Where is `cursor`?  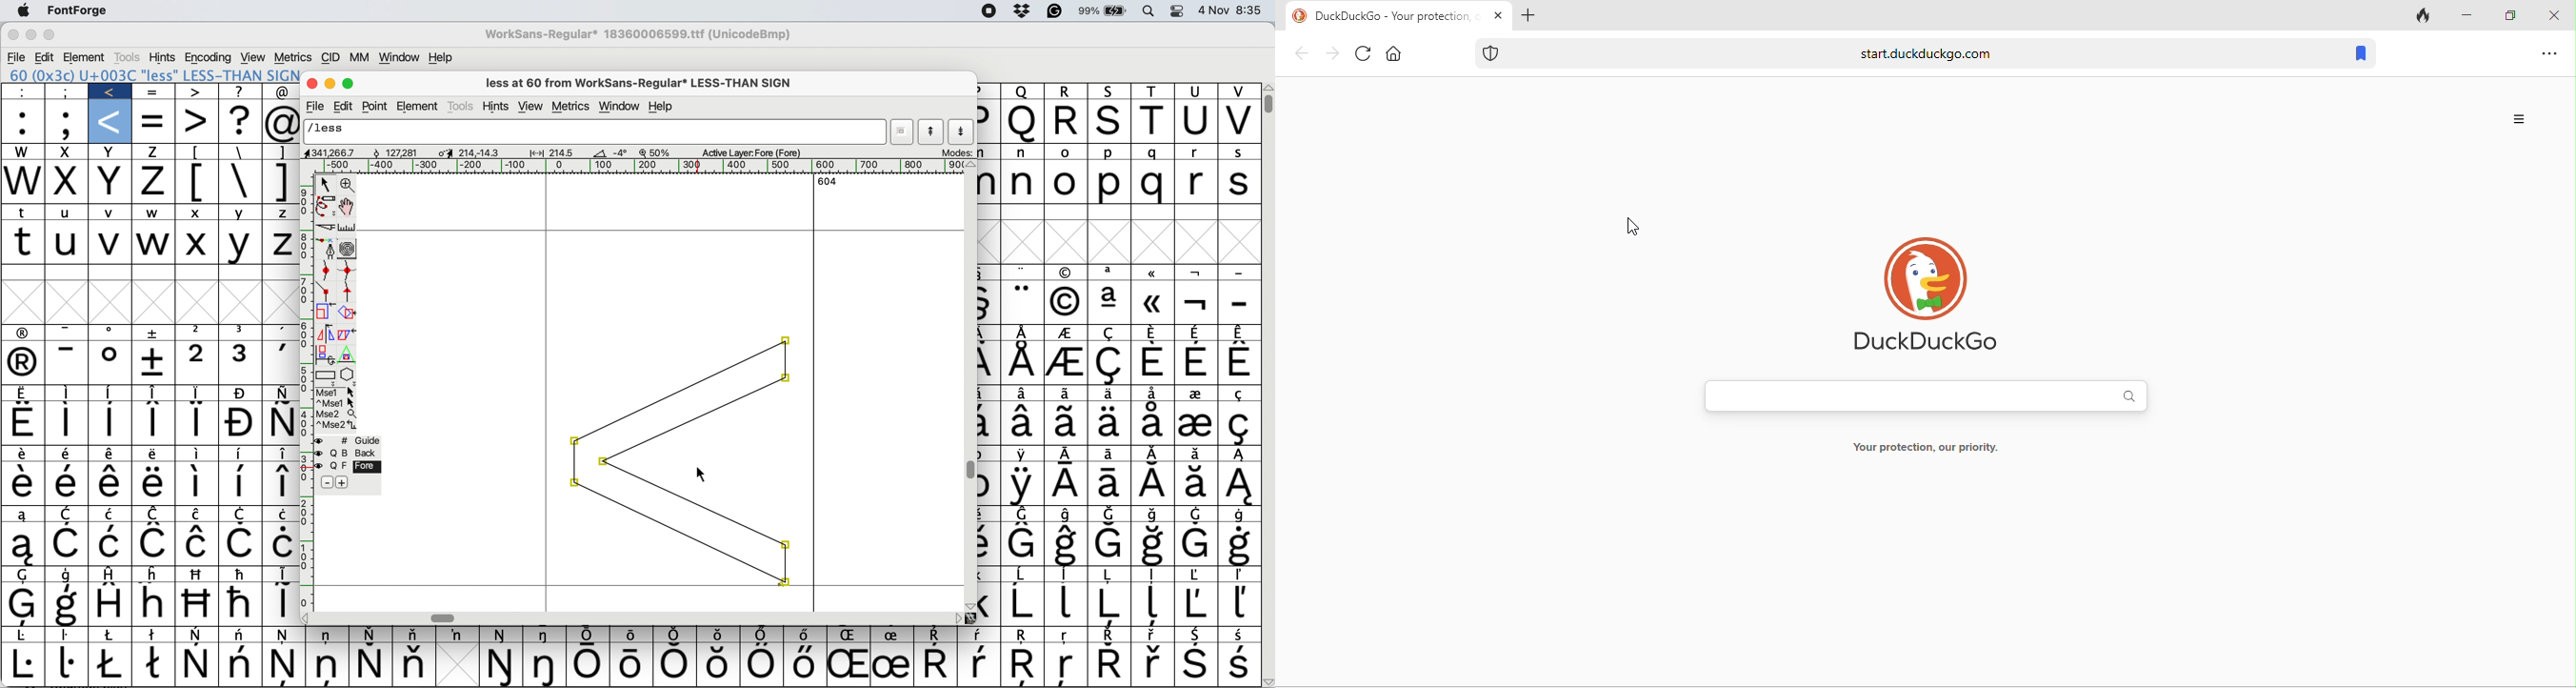 cursor is located at coordinates (1633, 229).